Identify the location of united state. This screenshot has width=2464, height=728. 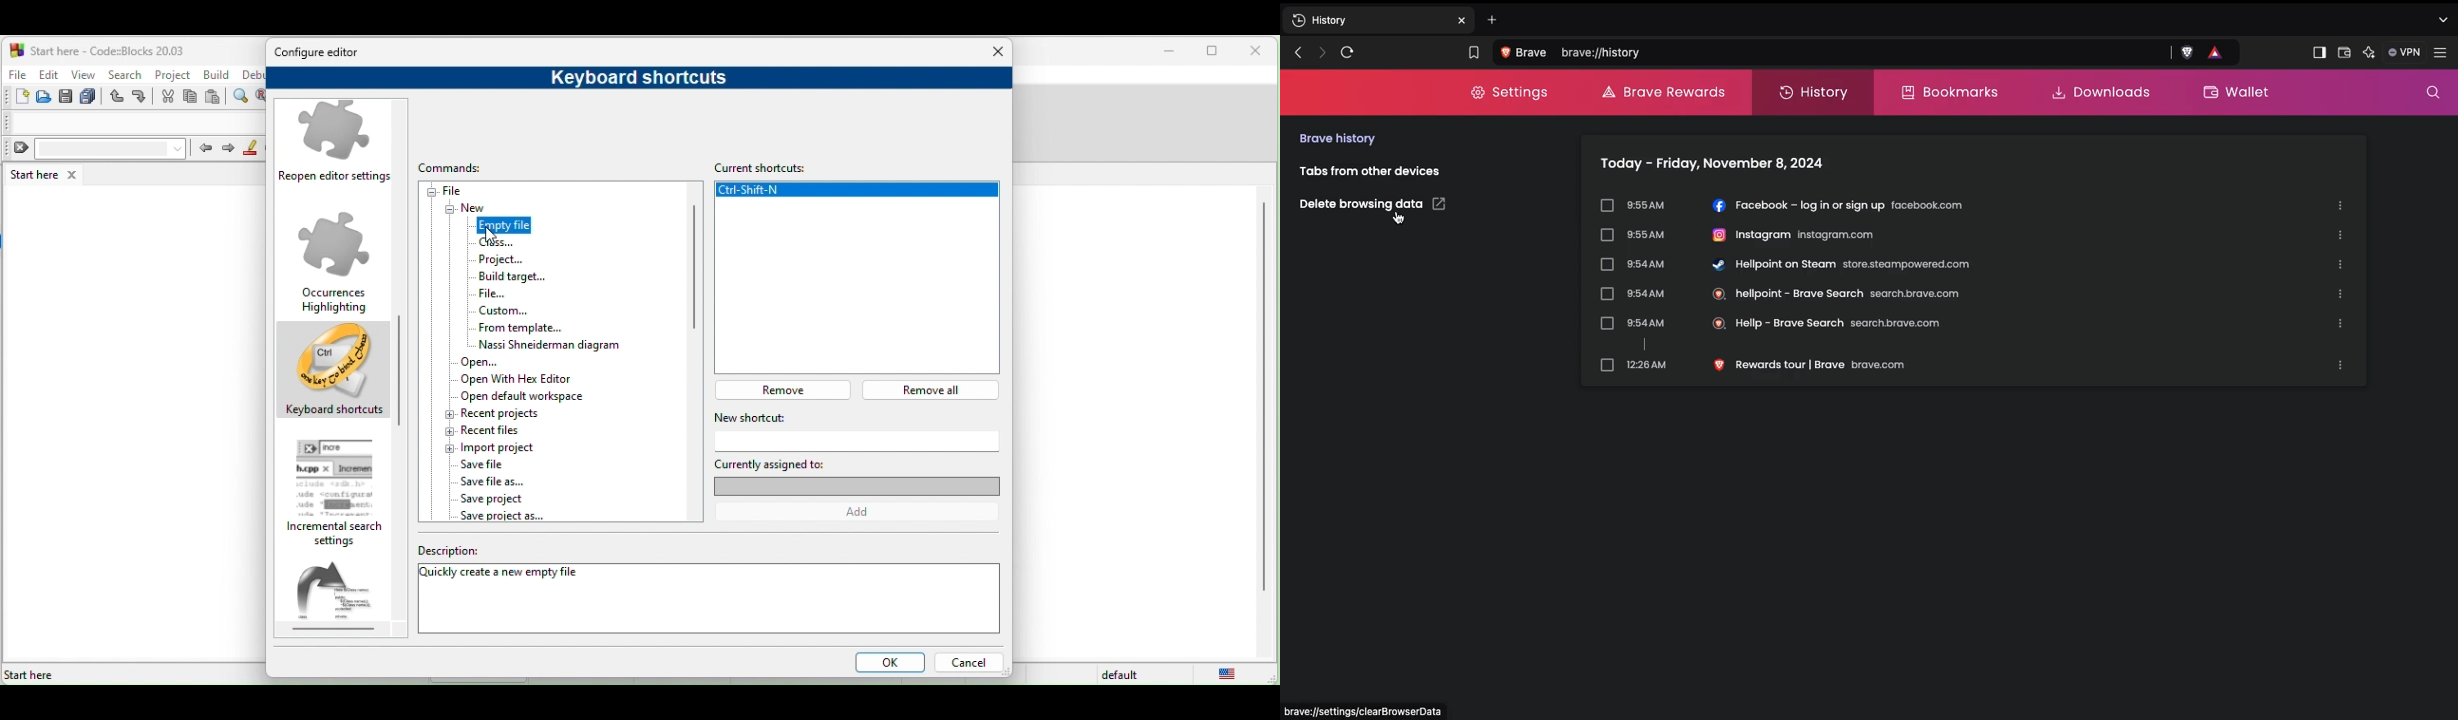
(1232, 674).